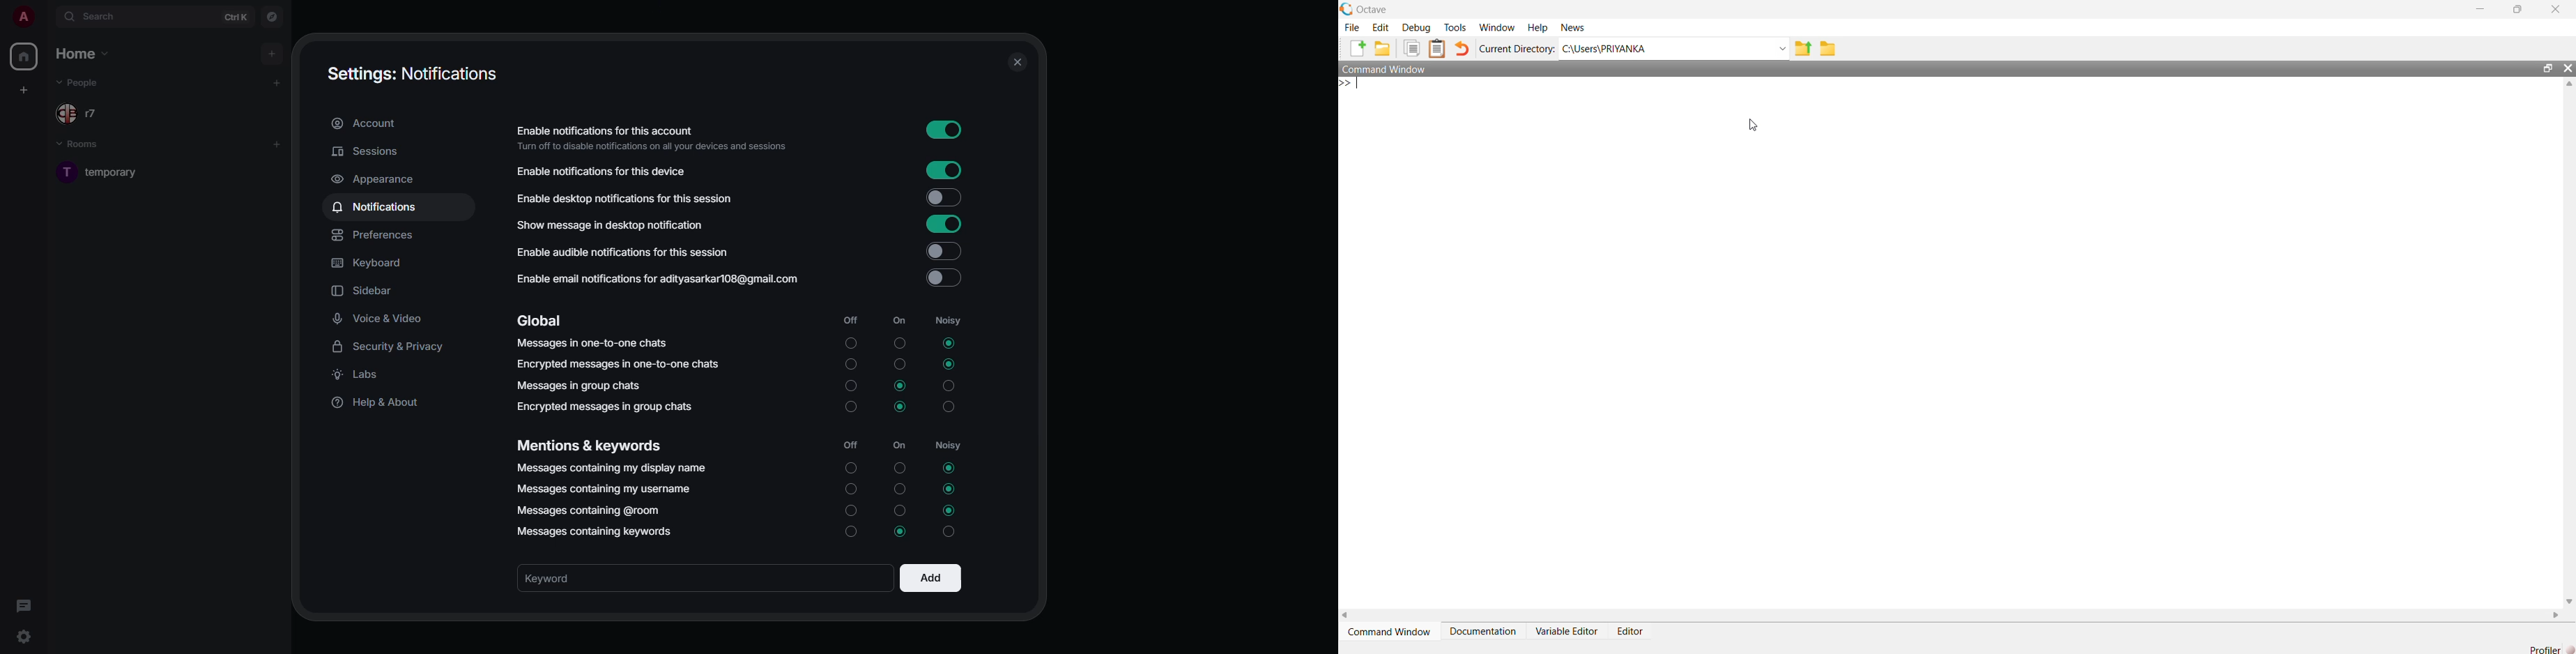 This screenshot has width=2576, height=672. I want to click on people, so click(84, 82).